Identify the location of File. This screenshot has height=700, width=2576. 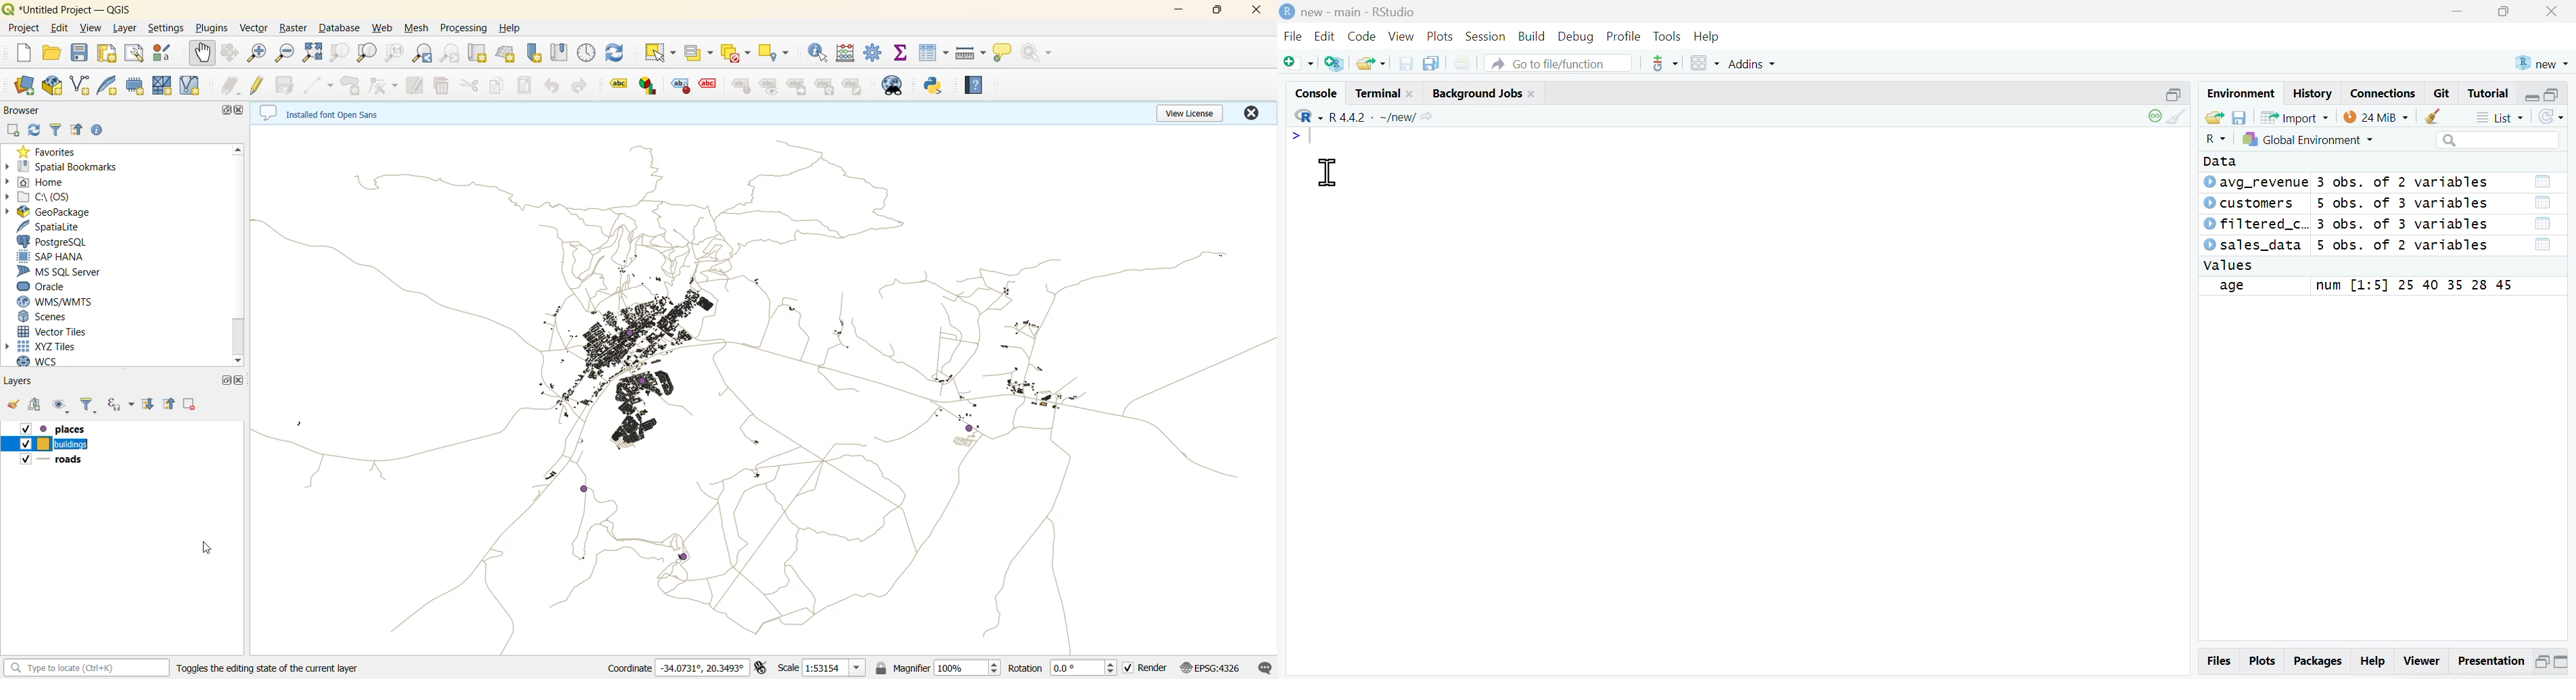
(1294, 37).